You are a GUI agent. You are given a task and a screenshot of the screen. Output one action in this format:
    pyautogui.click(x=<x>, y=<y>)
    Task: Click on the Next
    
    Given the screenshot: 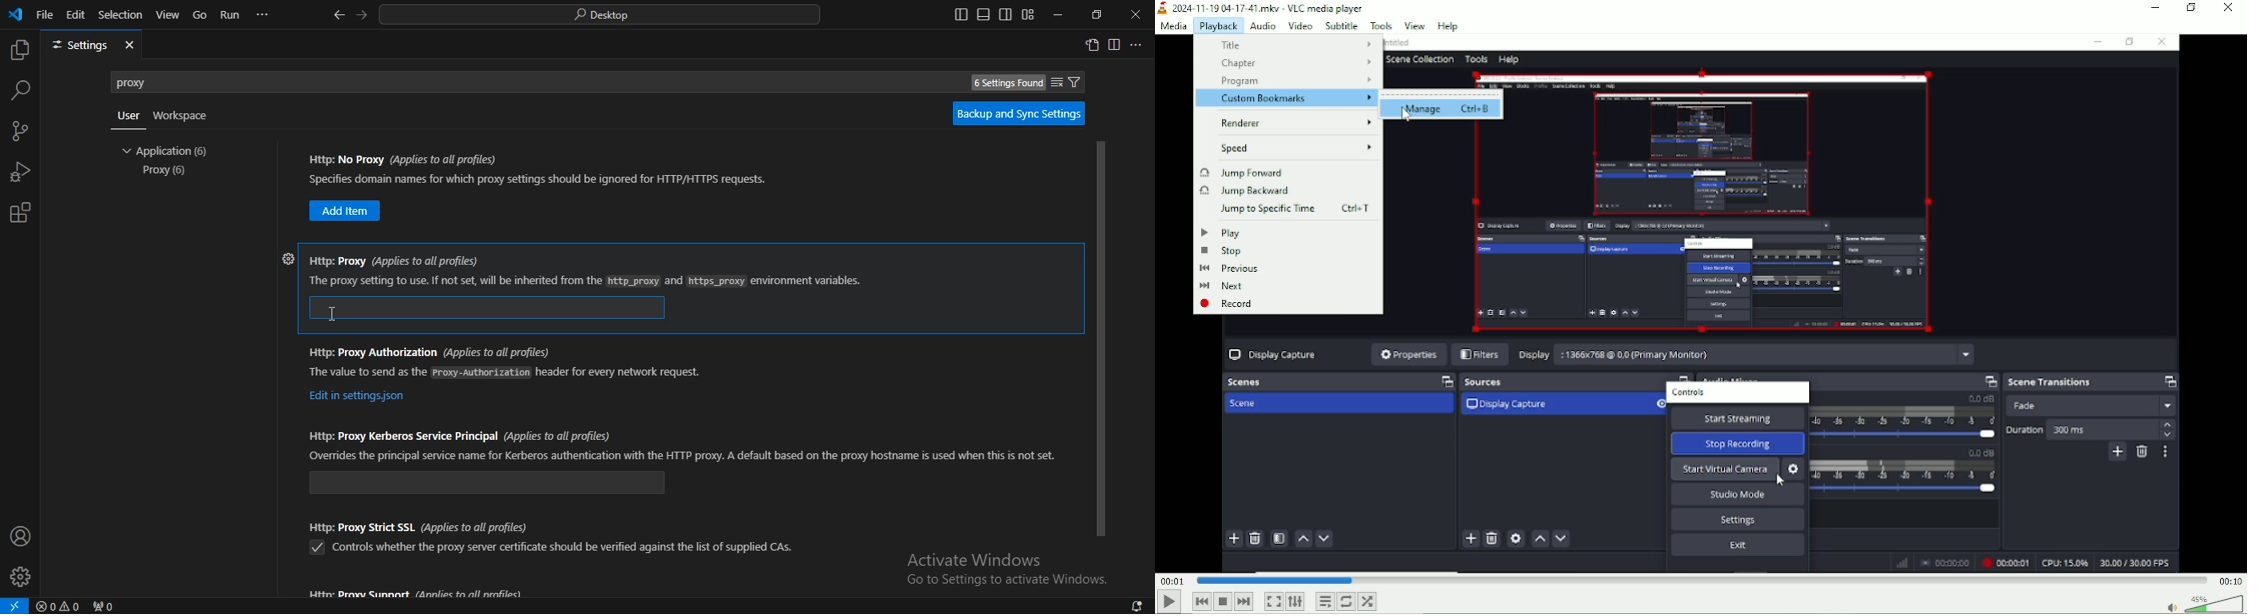 What is the action you would take?
    pyautogui.click(x=1243, y=601)
    